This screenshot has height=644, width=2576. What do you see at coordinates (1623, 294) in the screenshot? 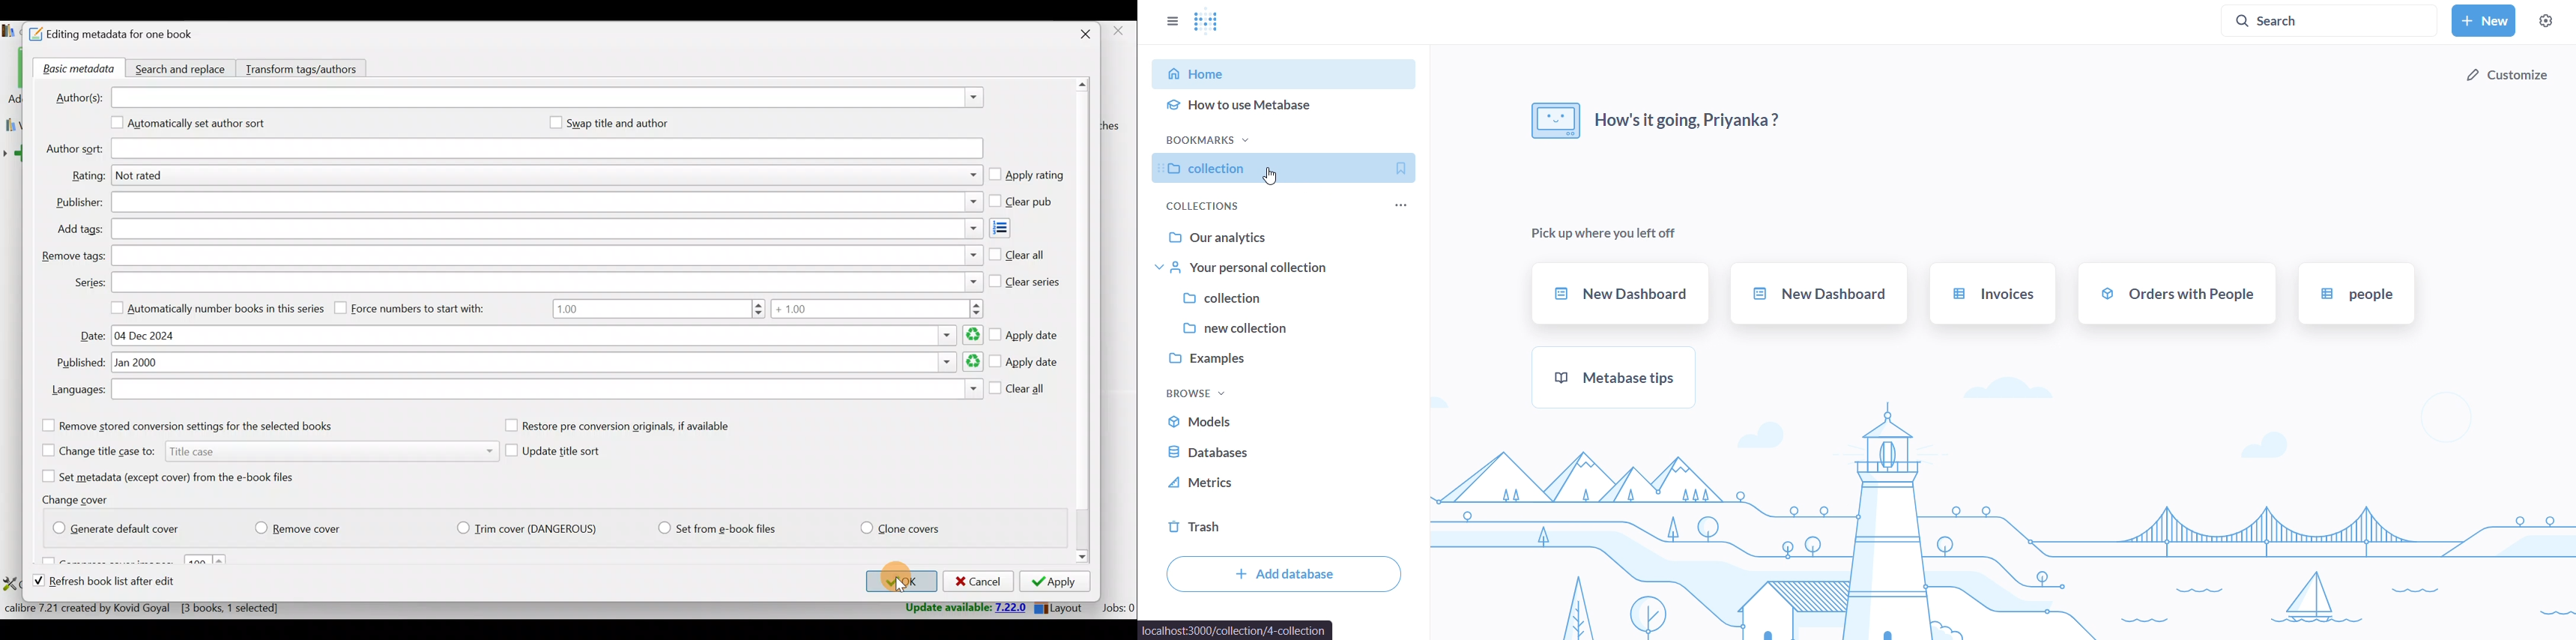
I see `new dashboard` at bounding box center [1623, 294].